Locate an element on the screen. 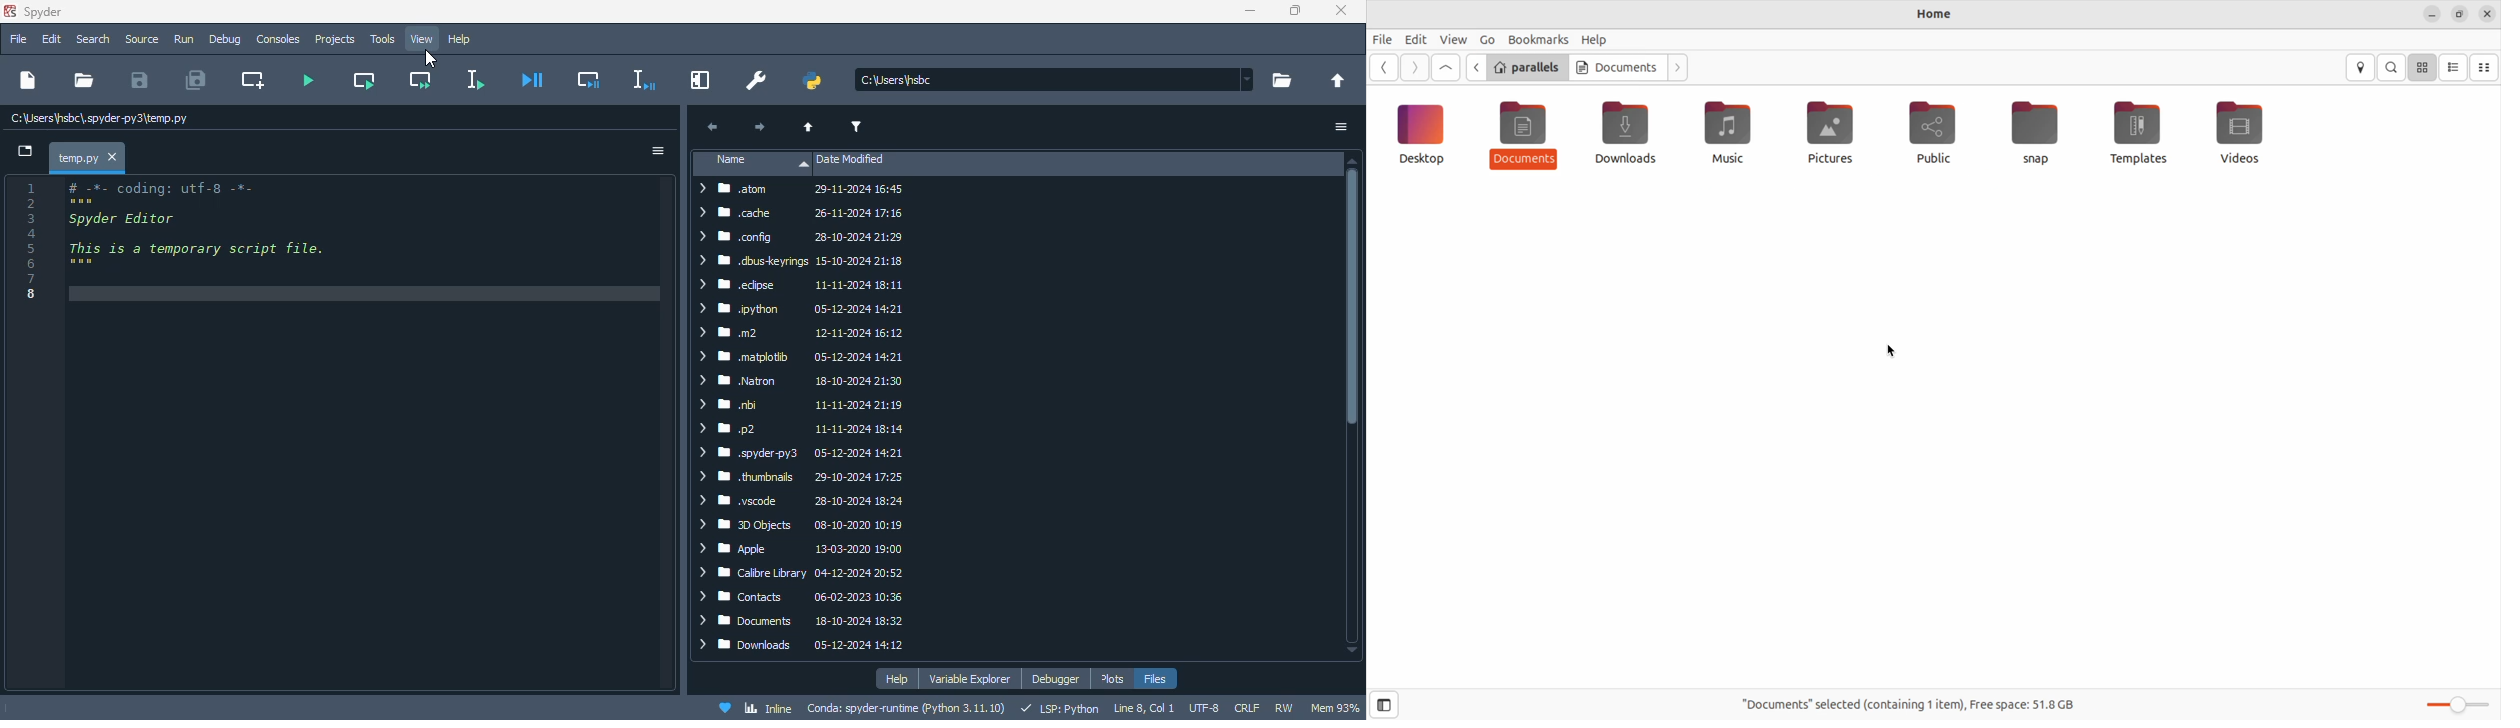 Image resolution: width=2520 pixels, height=728 pixels. .ipython is located at coordinates (801, 310).